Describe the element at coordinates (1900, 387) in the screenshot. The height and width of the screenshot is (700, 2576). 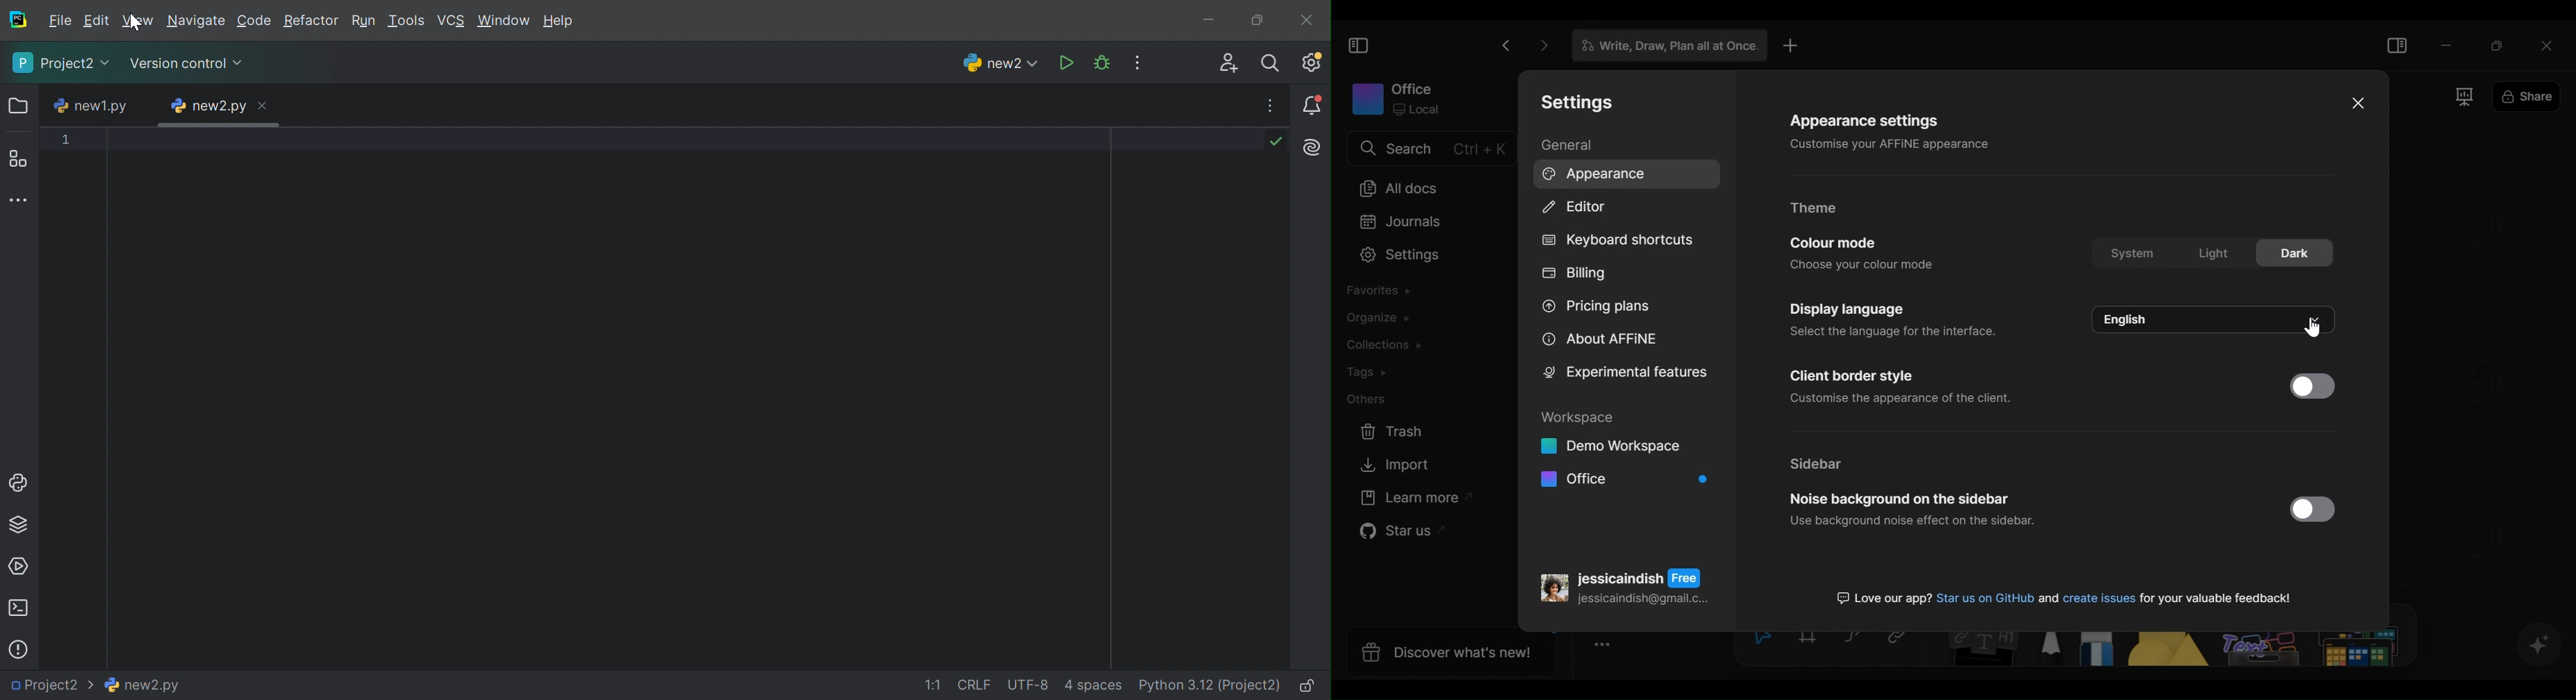
I see `Client border Style` at that location.